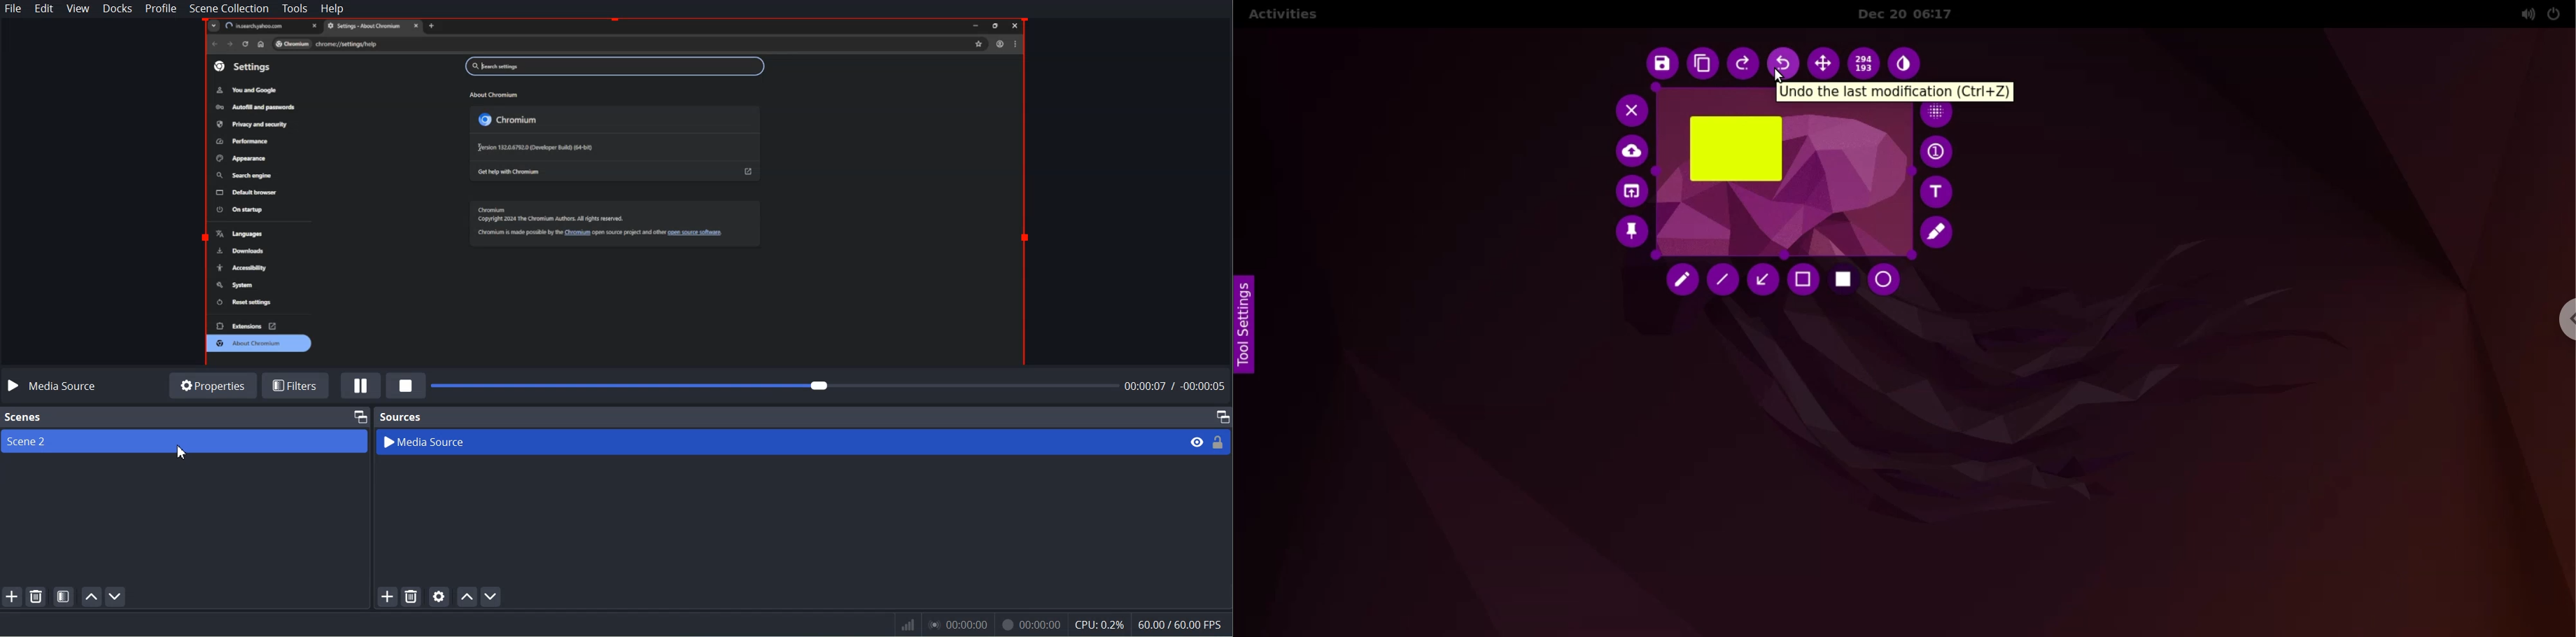 The height and width of the screenshot is (644, 2576). I want to click on Sources, so click(399, 417).